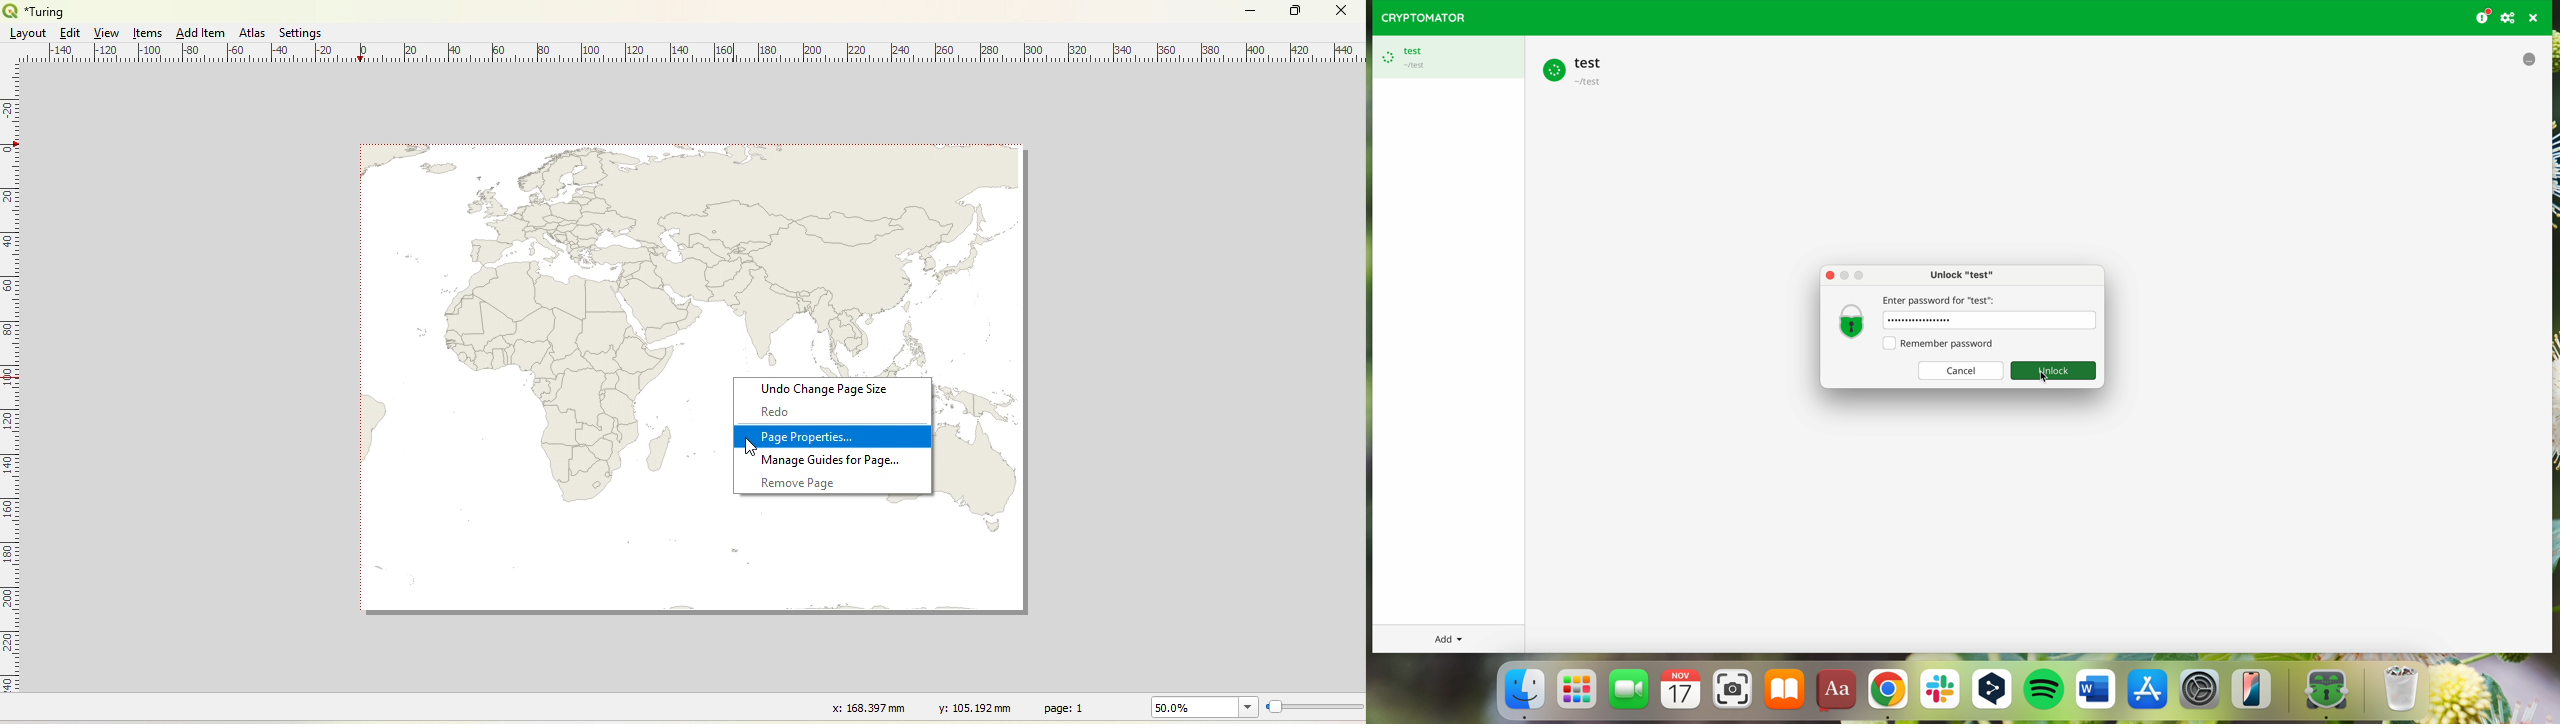 The image size is (2576, 728). Describe the element at coordinates (2510, 17) in the screenshot. I see `preferences` at that location.